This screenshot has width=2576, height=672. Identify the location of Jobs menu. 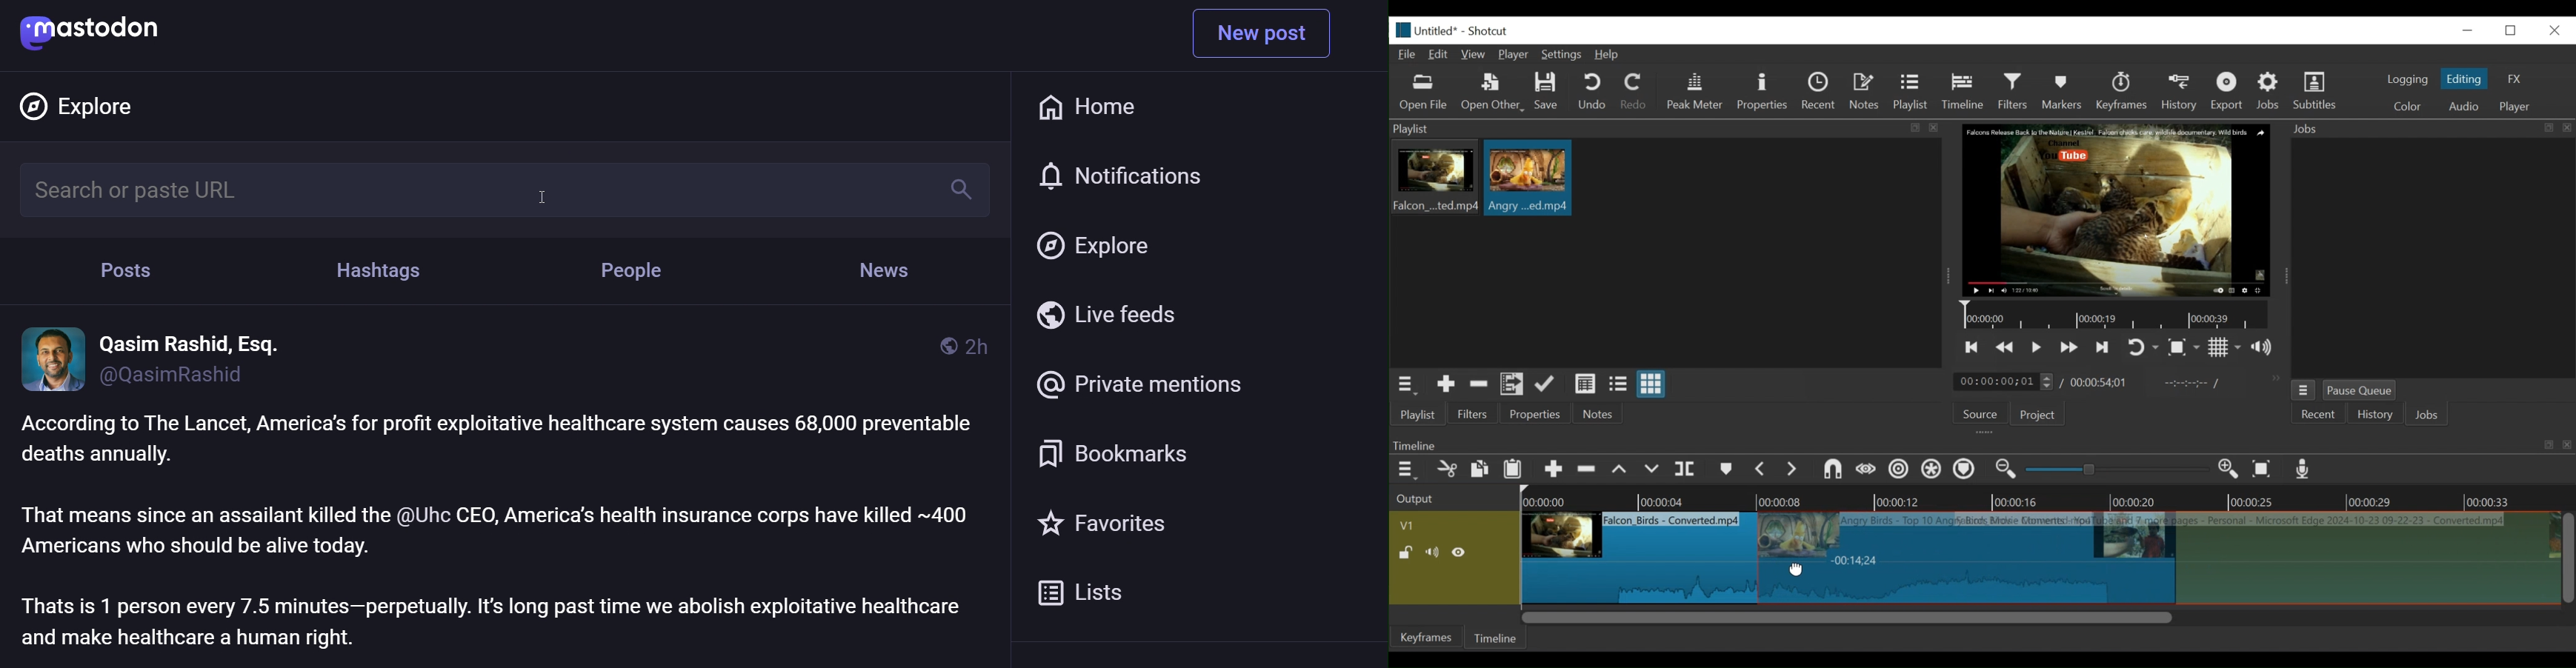
(2424, 127).